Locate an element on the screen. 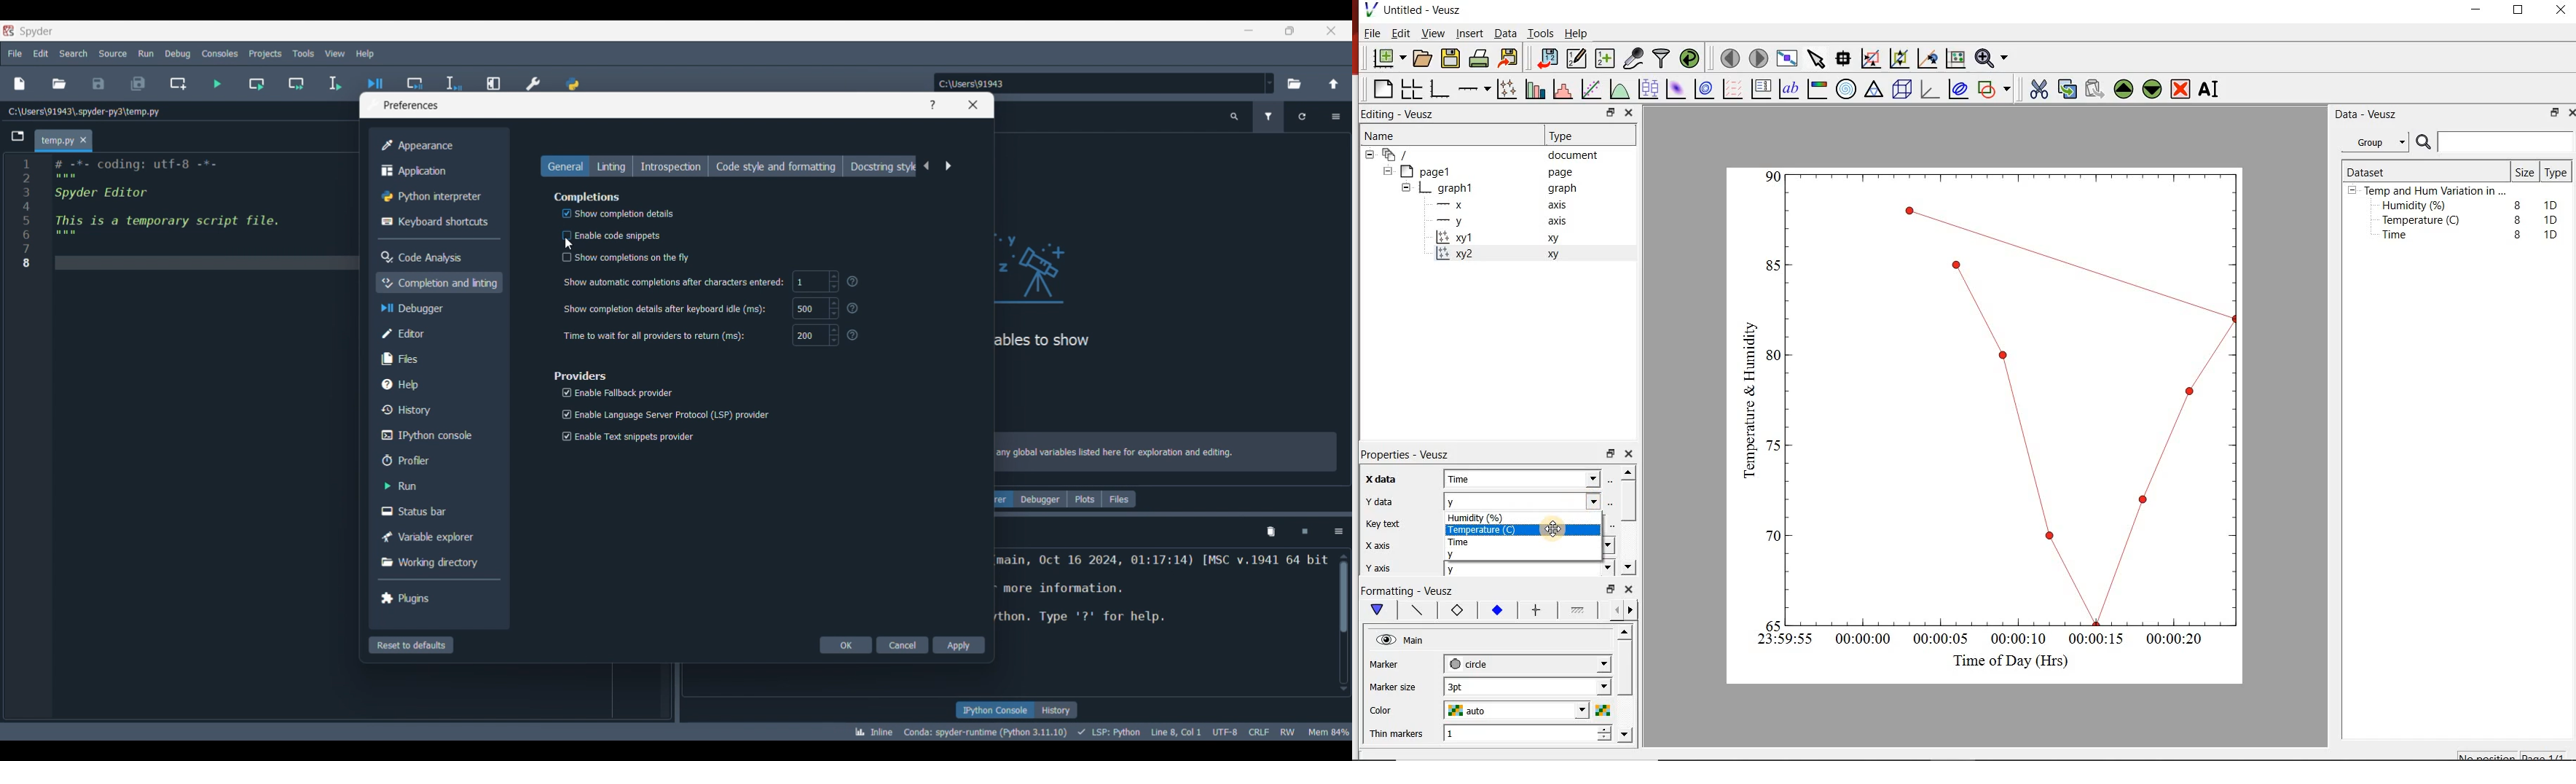 This screenshot has height=784, width=2576. Temperature & Humidity is located at coordinates (1746, 396).